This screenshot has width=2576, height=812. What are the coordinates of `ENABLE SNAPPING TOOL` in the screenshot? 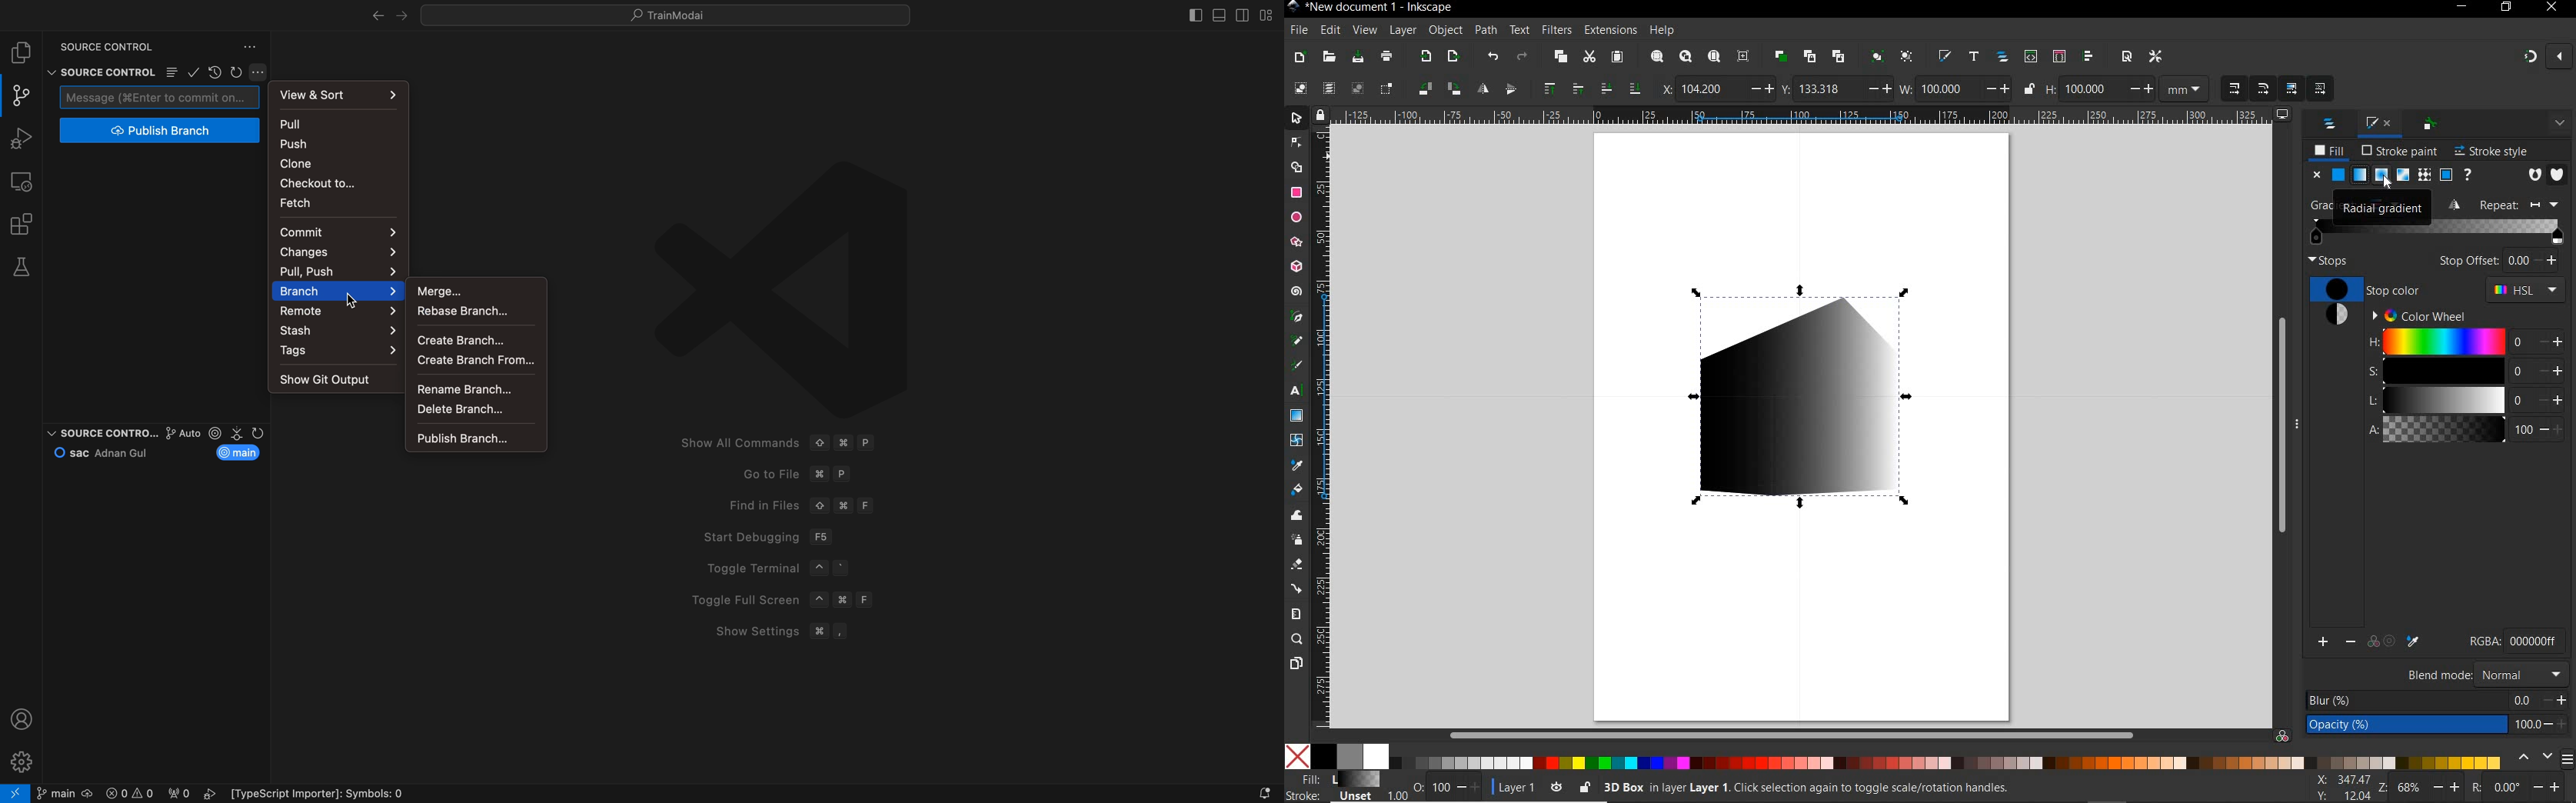 It's located at (2527, 56).